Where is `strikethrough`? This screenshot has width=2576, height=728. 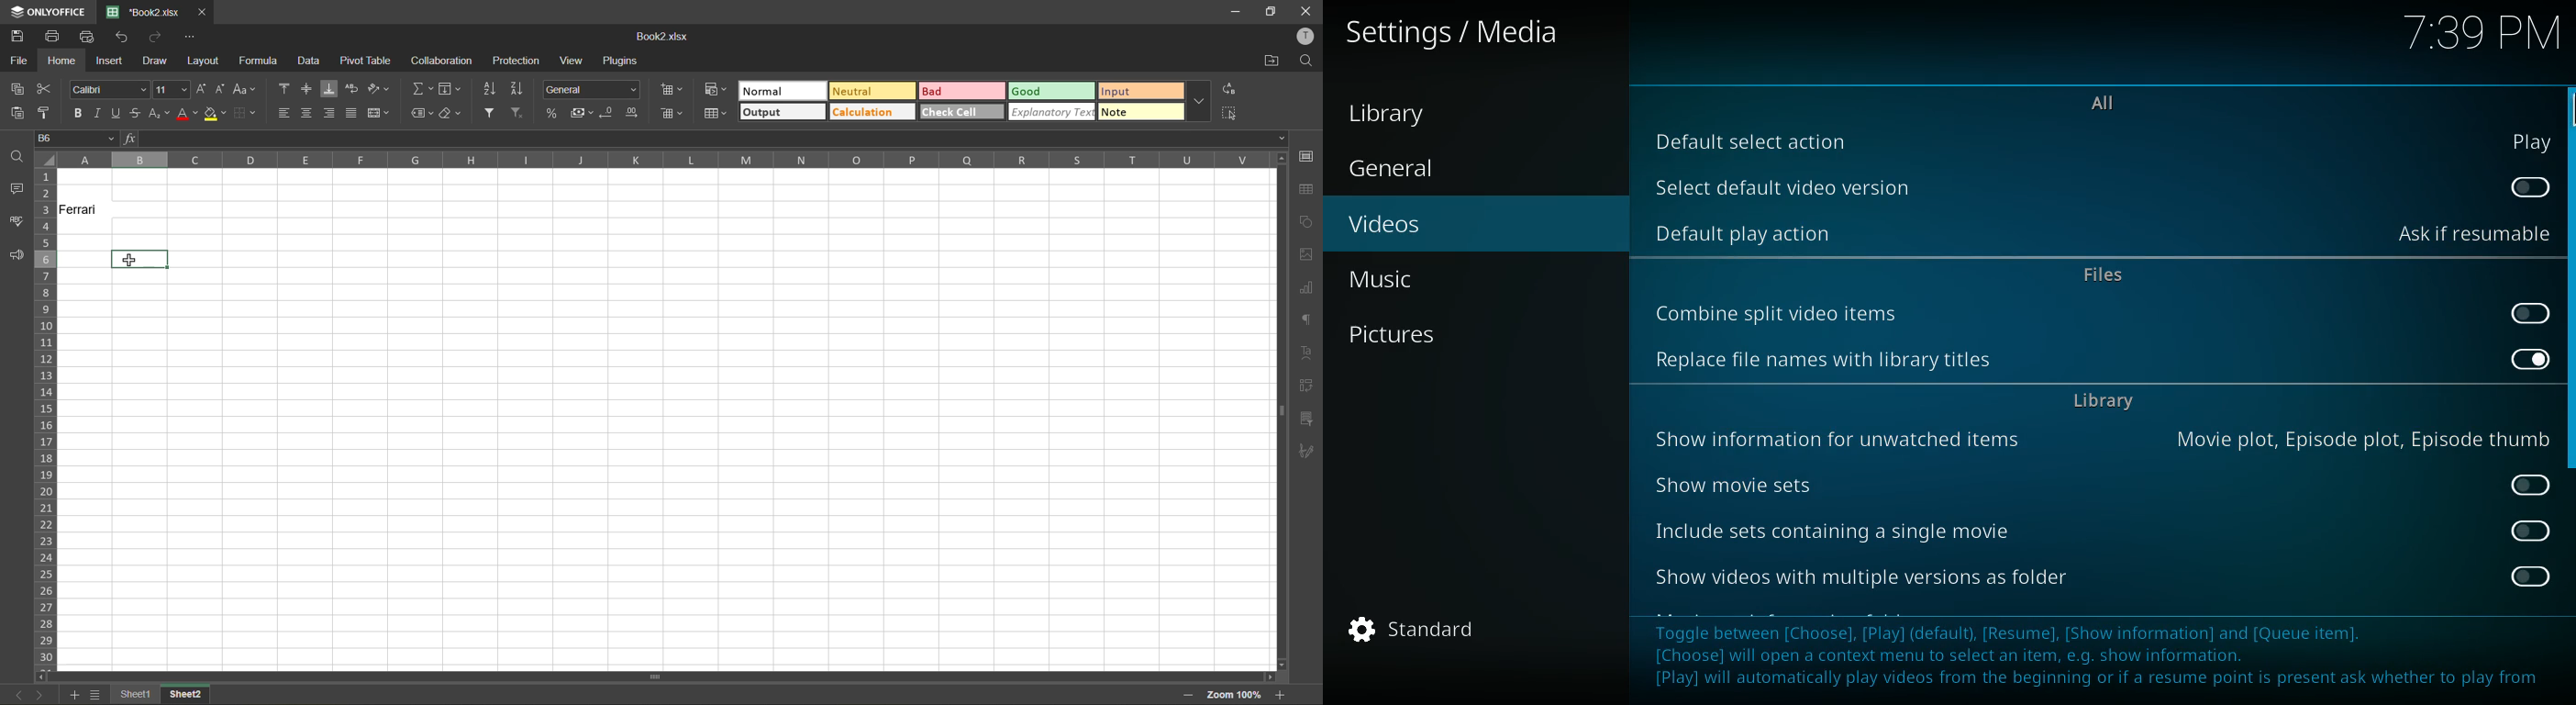 strikethrough is located at coordinates (136, 113).